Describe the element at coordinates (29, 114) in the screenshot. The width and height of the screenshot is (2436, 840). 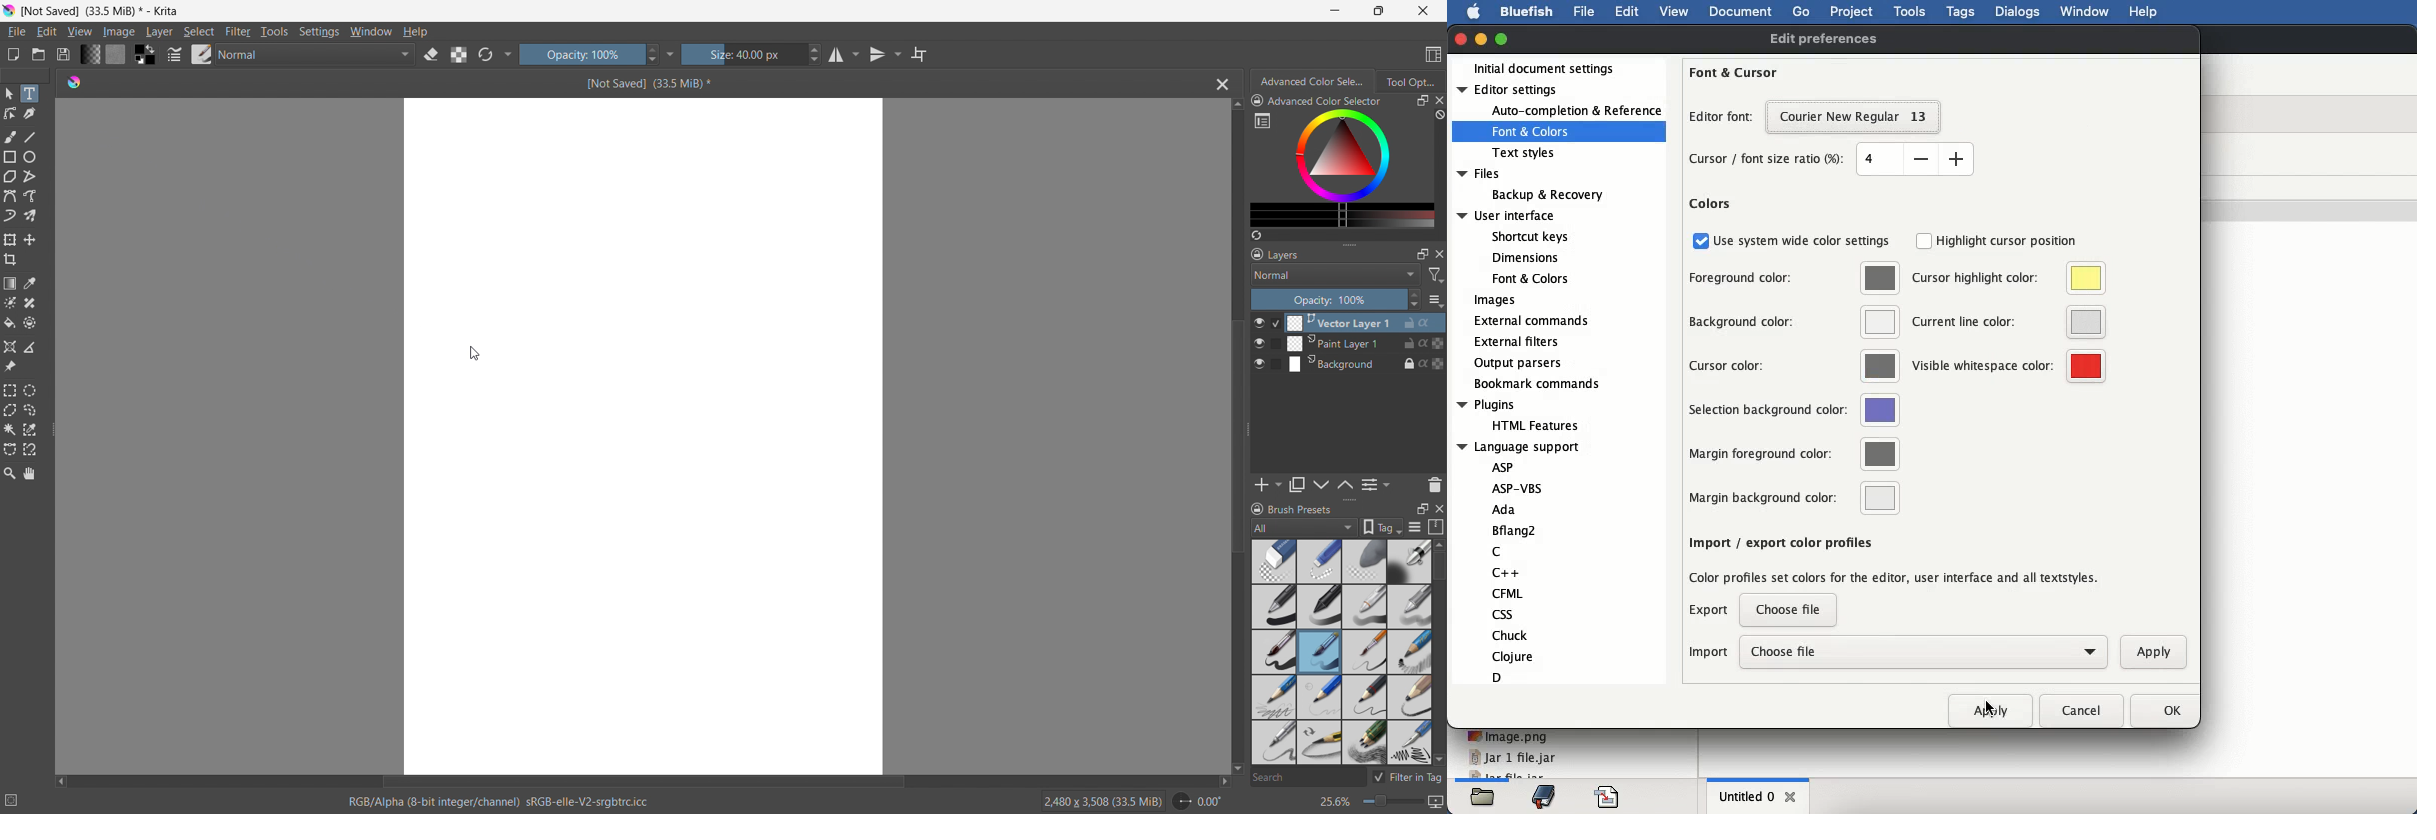
I see `caligraphy tool` at that location.